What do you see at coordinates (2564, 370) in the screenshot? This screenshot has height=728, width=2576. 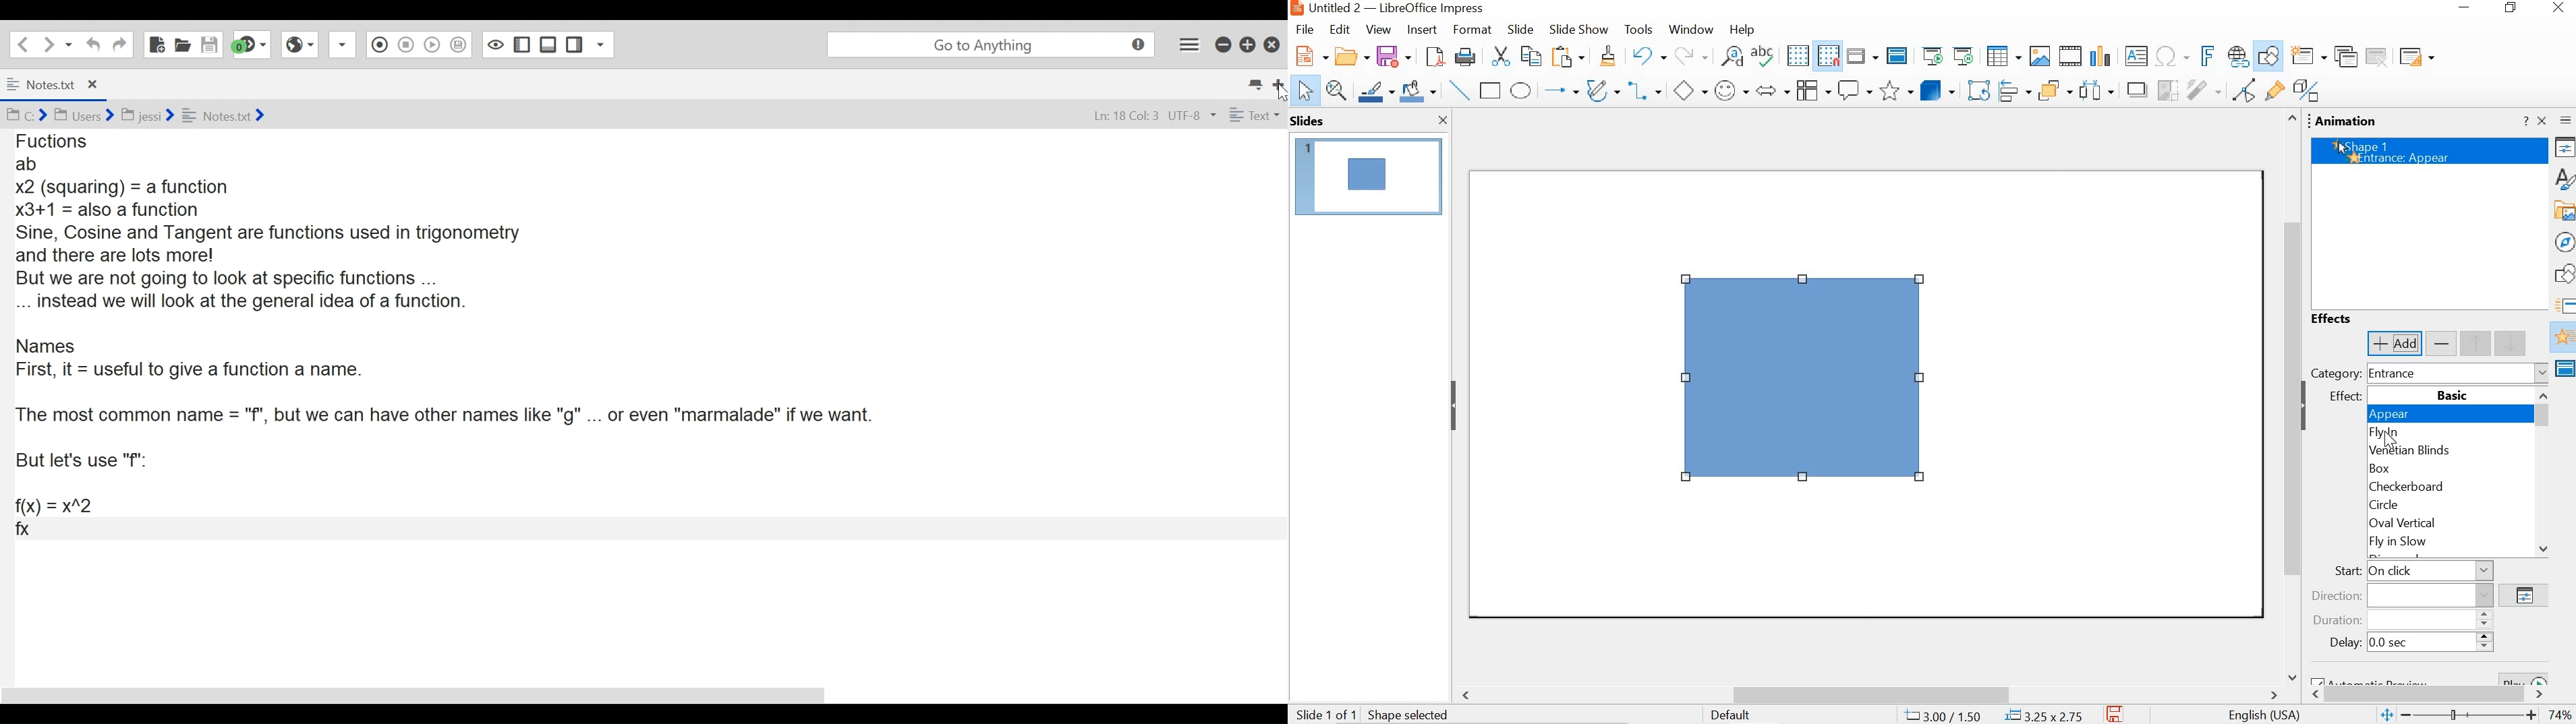 I see `master slide` at bounding box center [2564, 370].